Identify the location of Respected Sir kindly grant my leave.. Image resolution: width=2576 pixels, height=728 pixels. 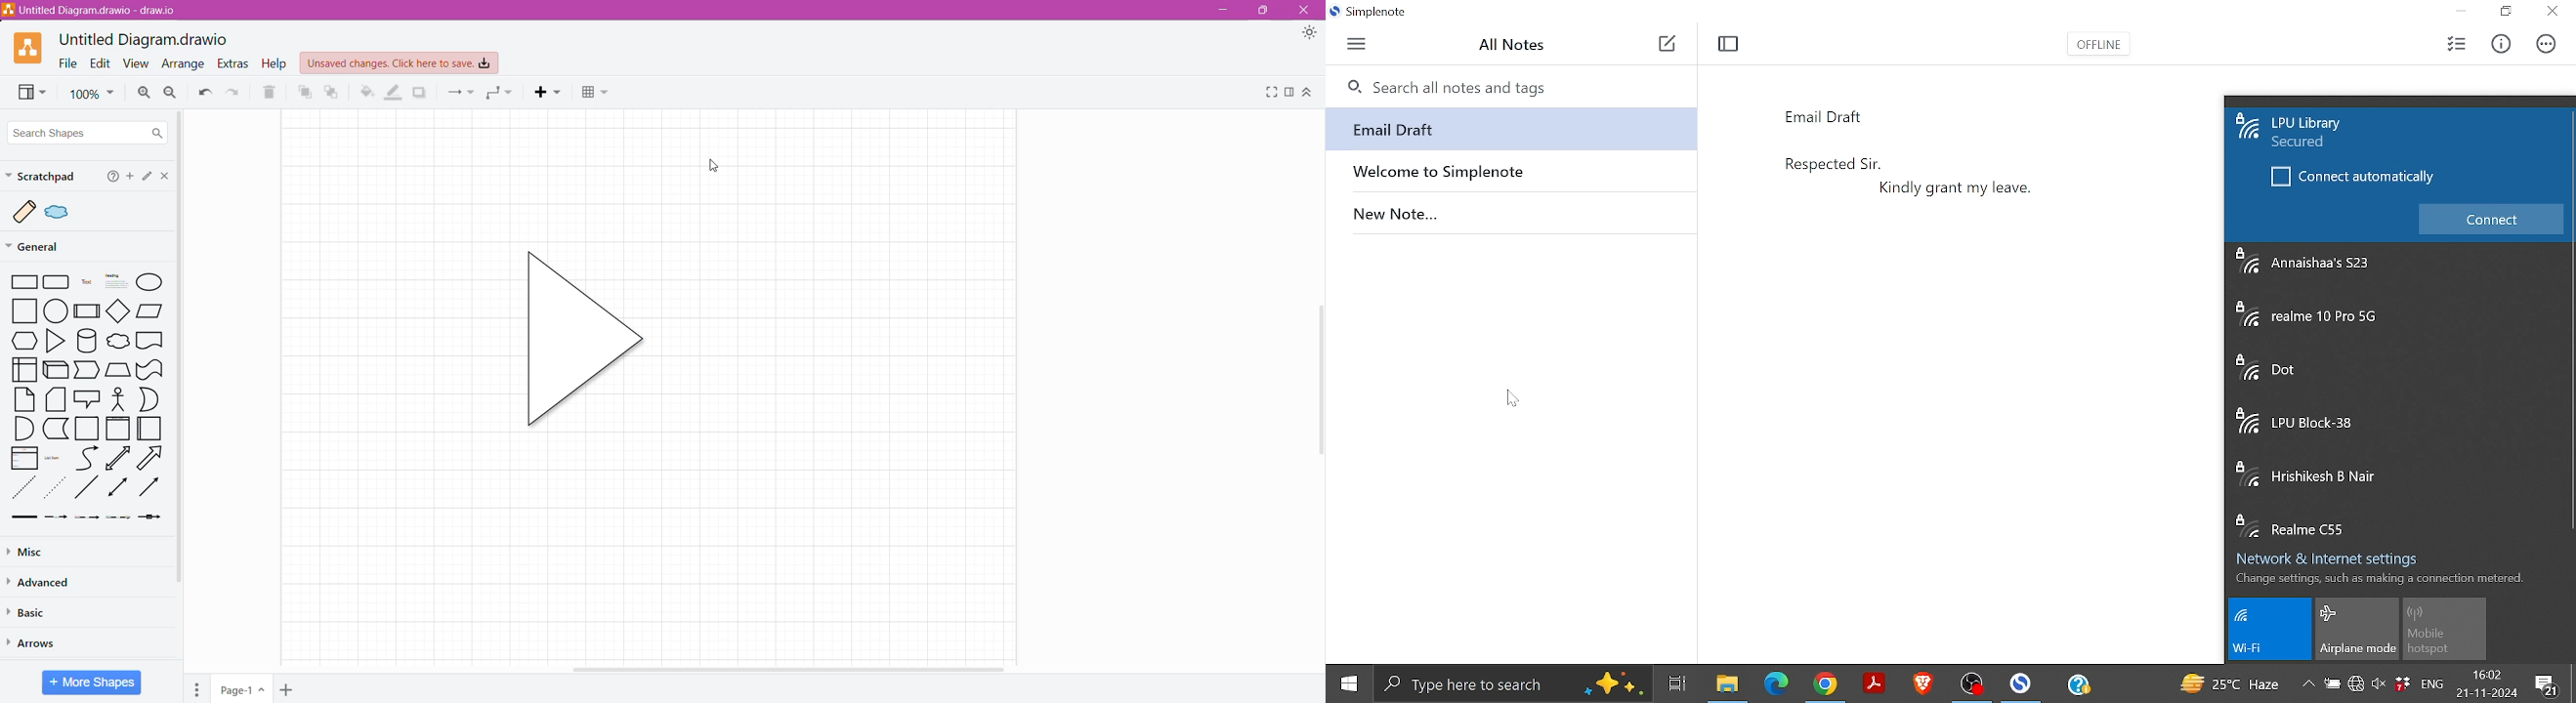
(1974, 376).